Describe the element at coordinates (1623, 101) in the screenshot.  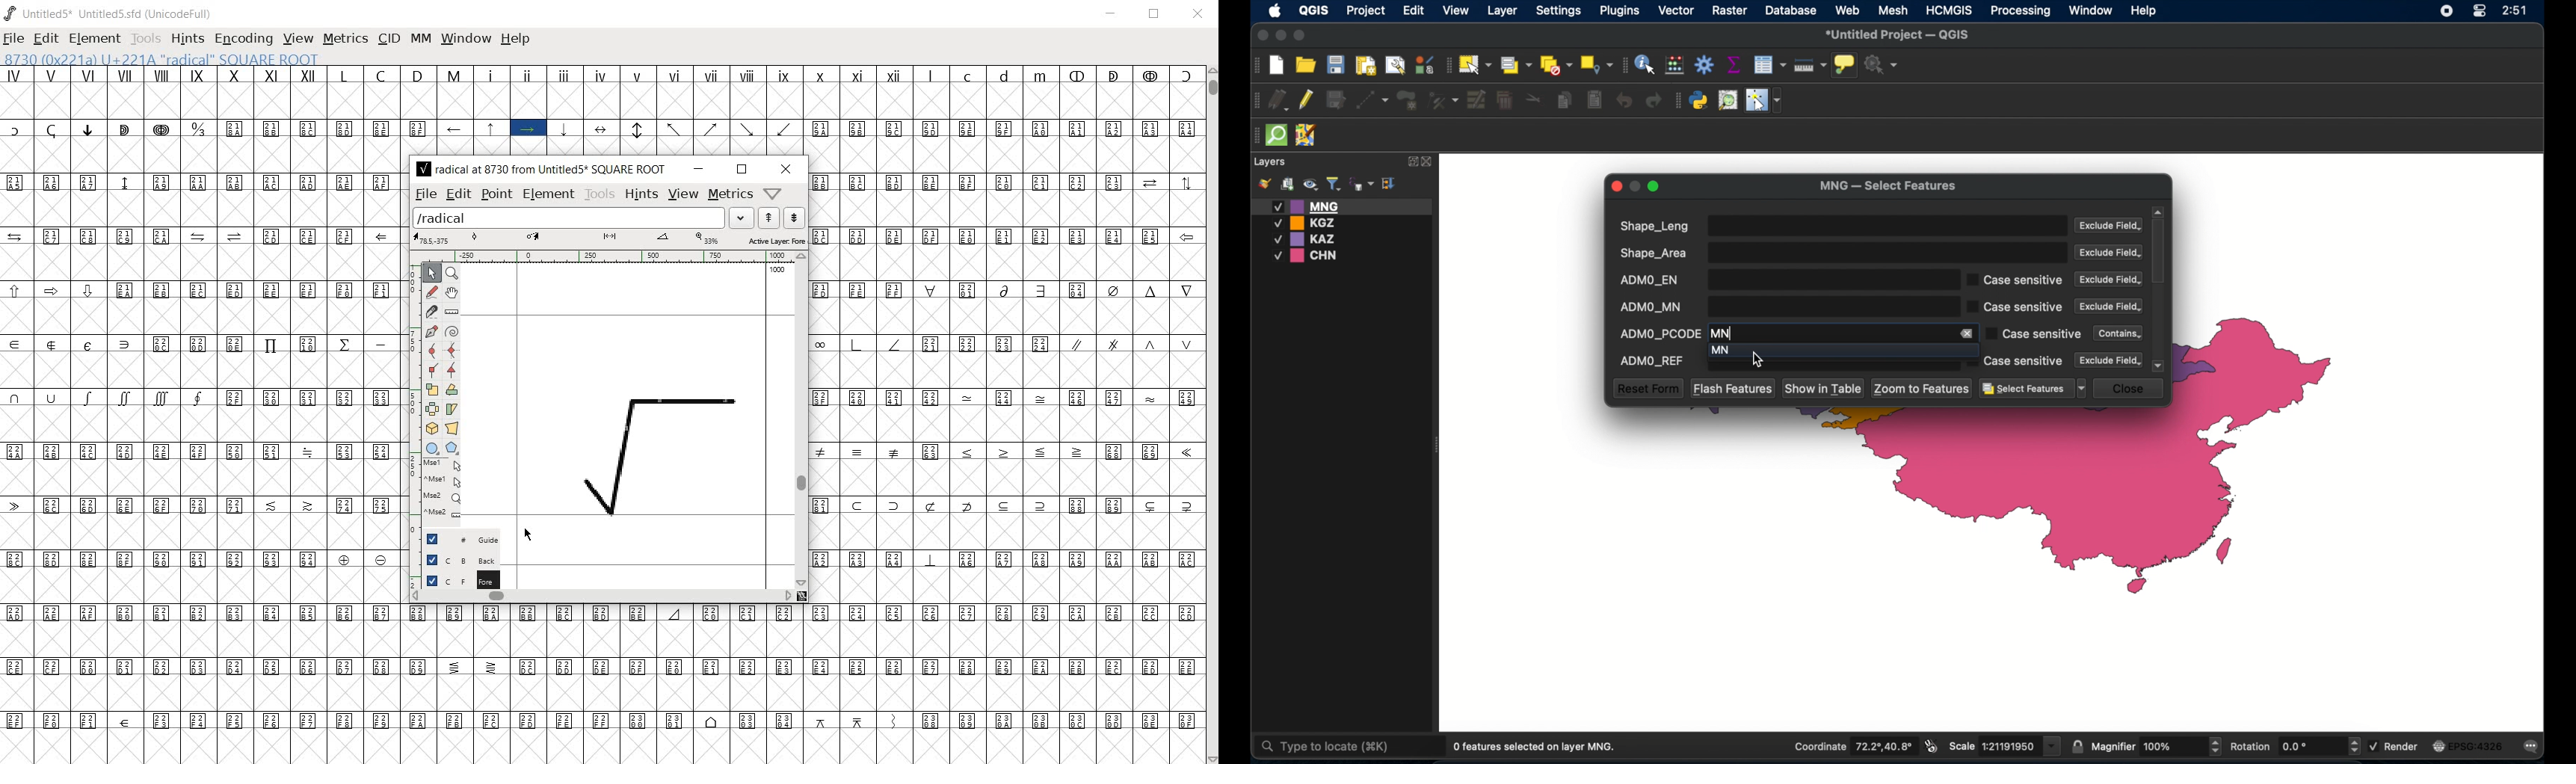
I see `undo` at that location.